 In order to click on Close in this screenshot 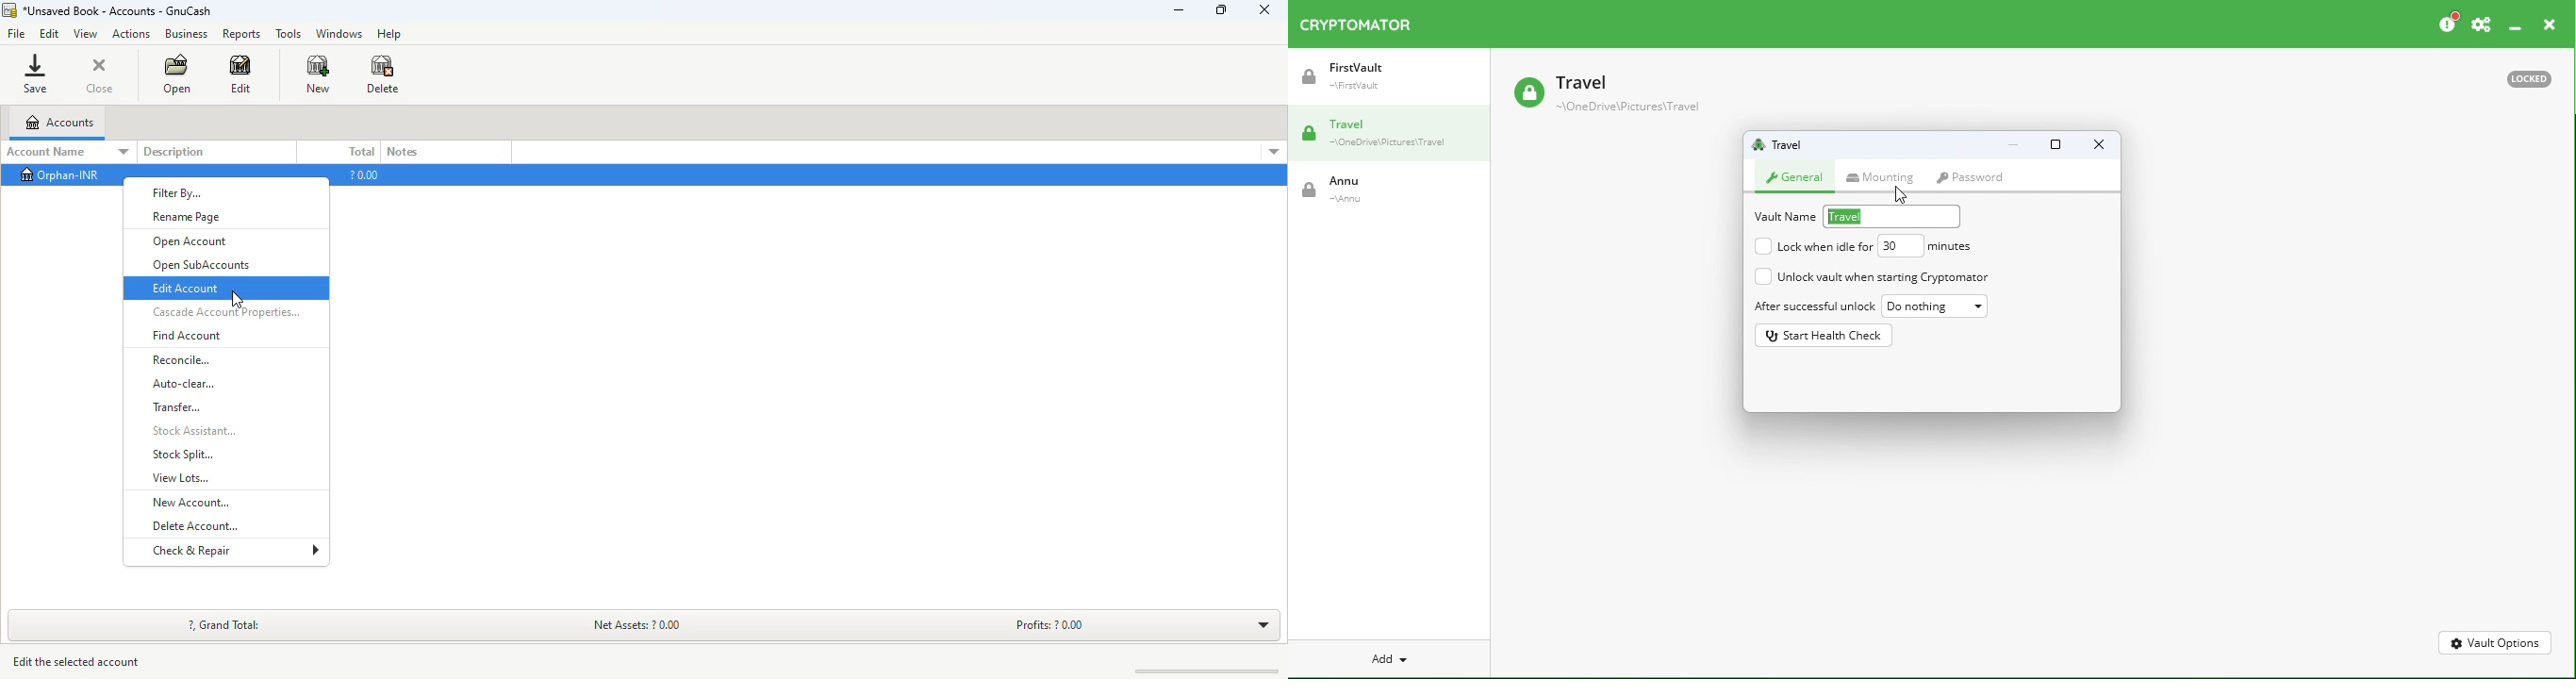, I will do `click(2097, 146)`.